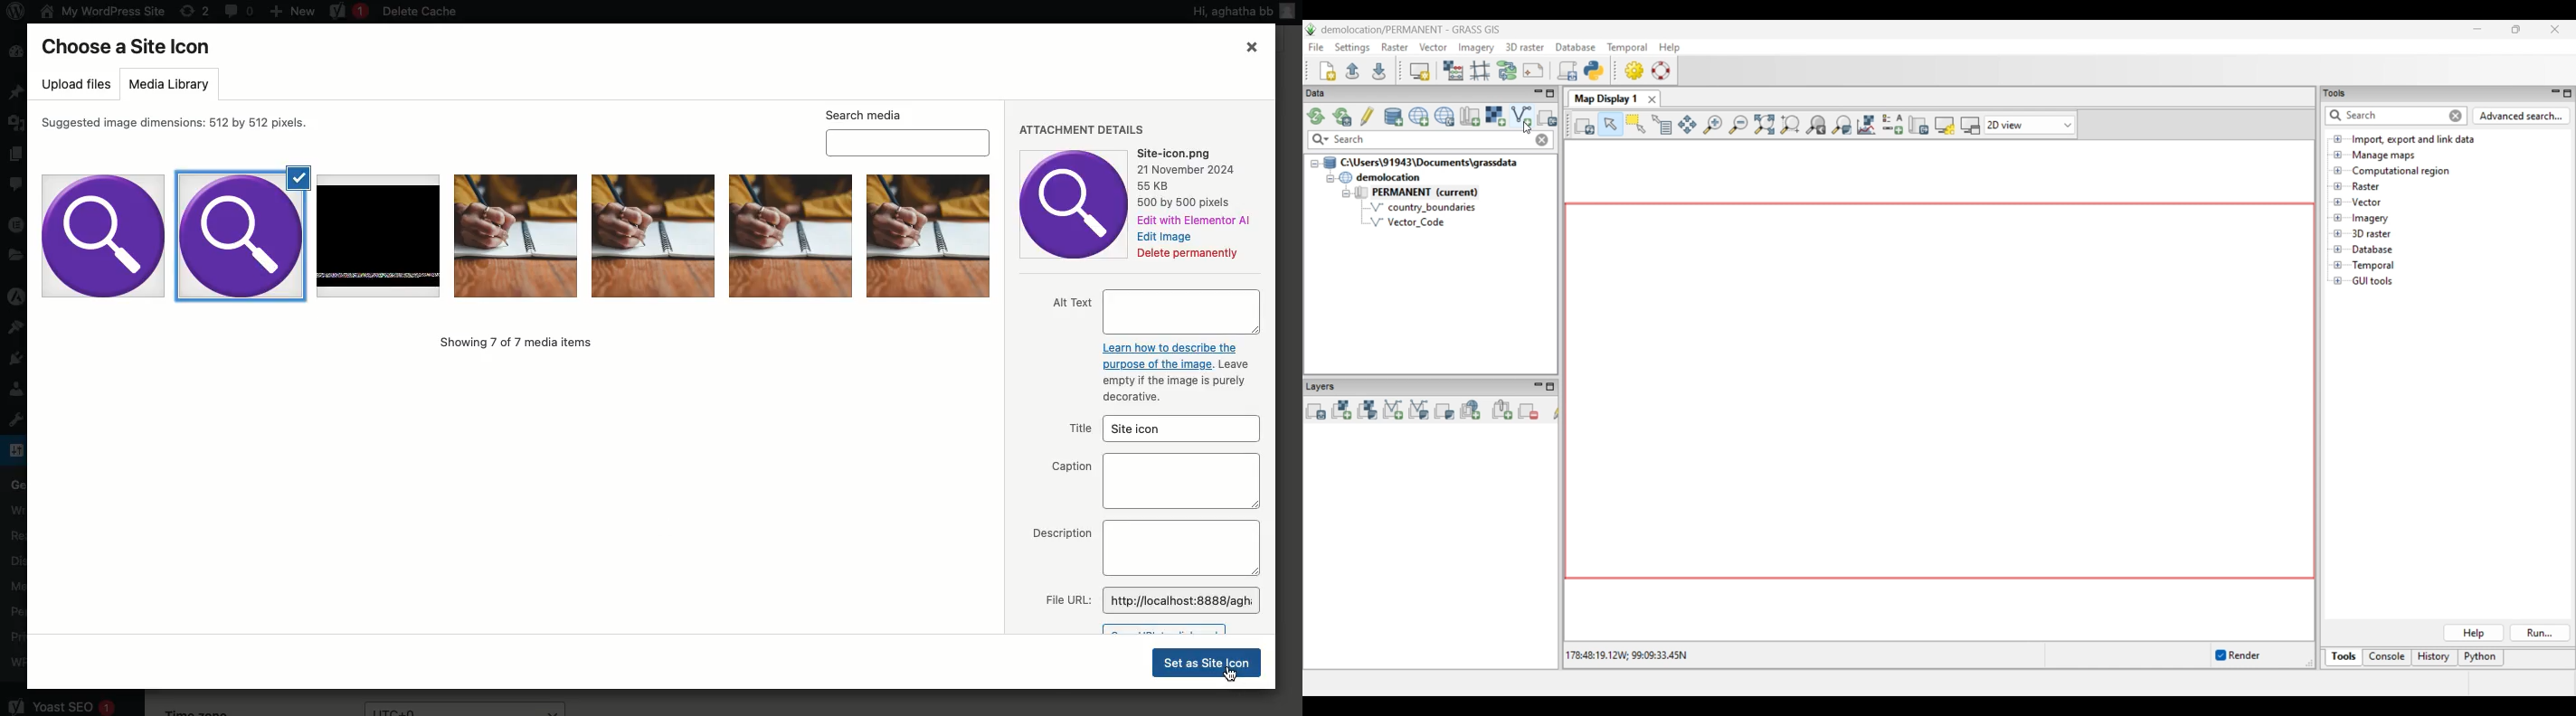  What do you see at coordinates (181, 124) in the screenshot?
I see `Suggested image dimensions` at bounding box center [181, 124].